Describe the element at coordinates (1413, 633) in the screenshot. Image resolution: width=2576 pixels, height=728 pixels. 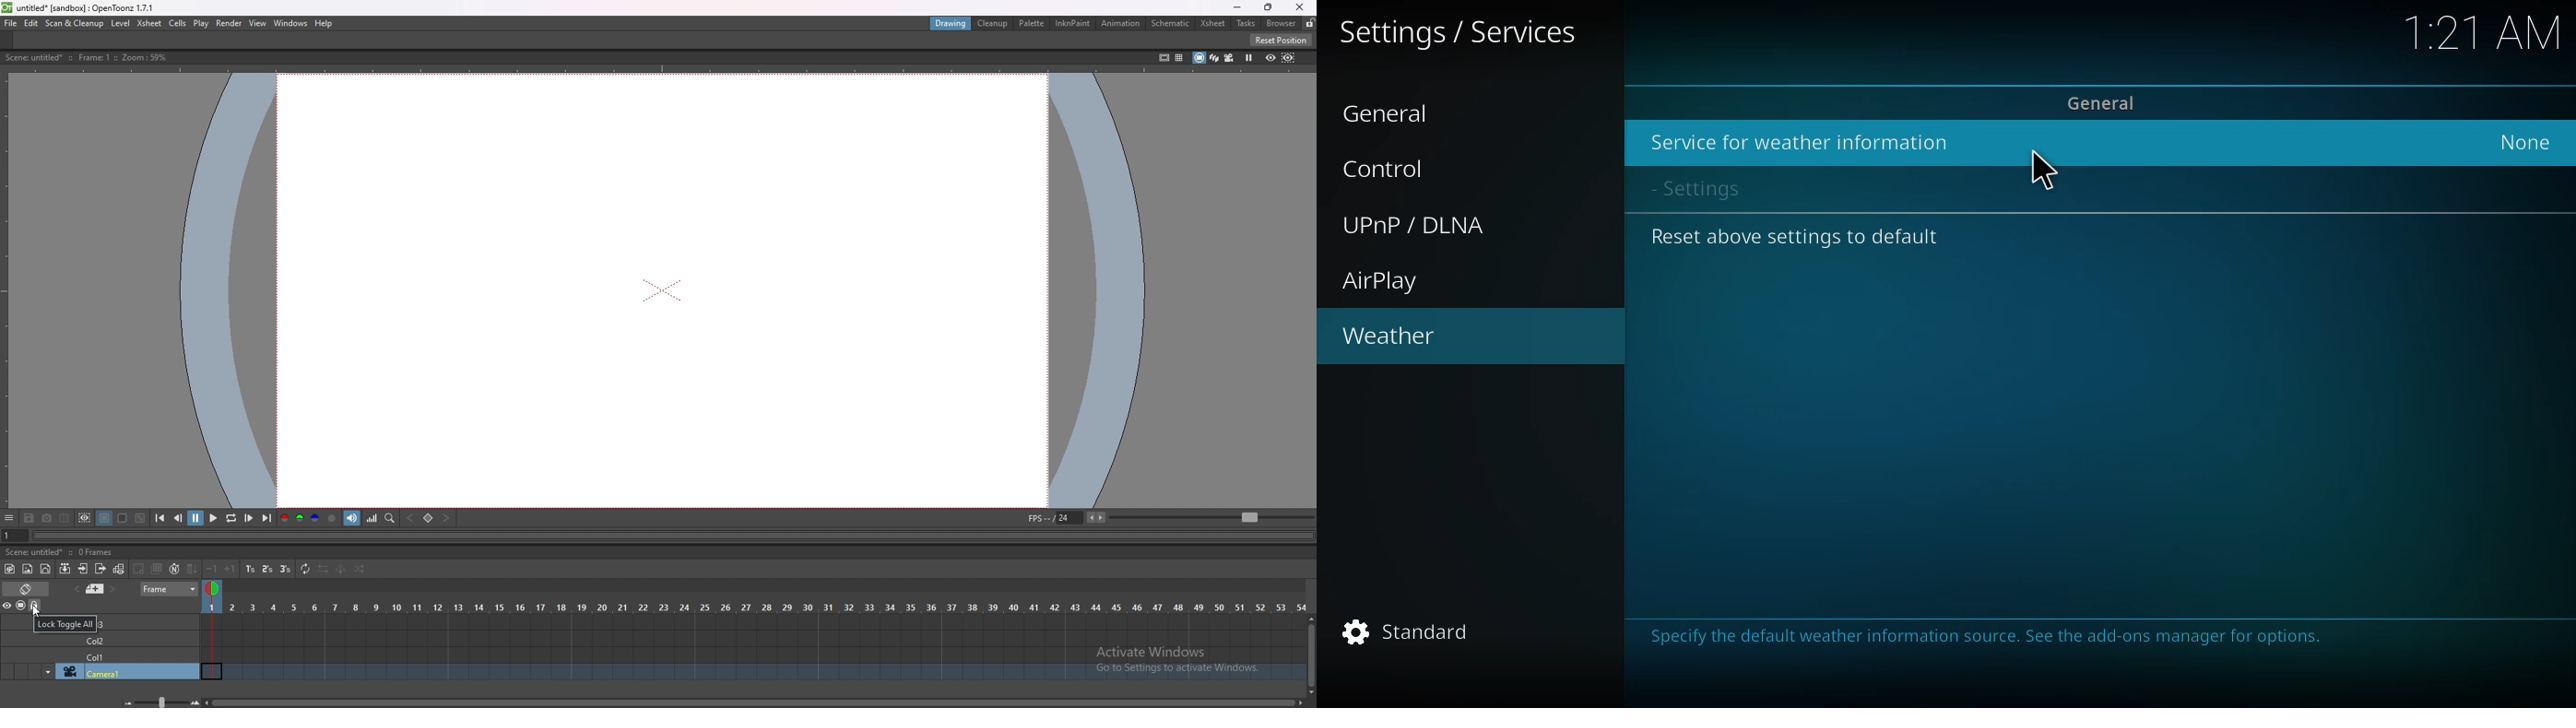
I see `standard` at that location.